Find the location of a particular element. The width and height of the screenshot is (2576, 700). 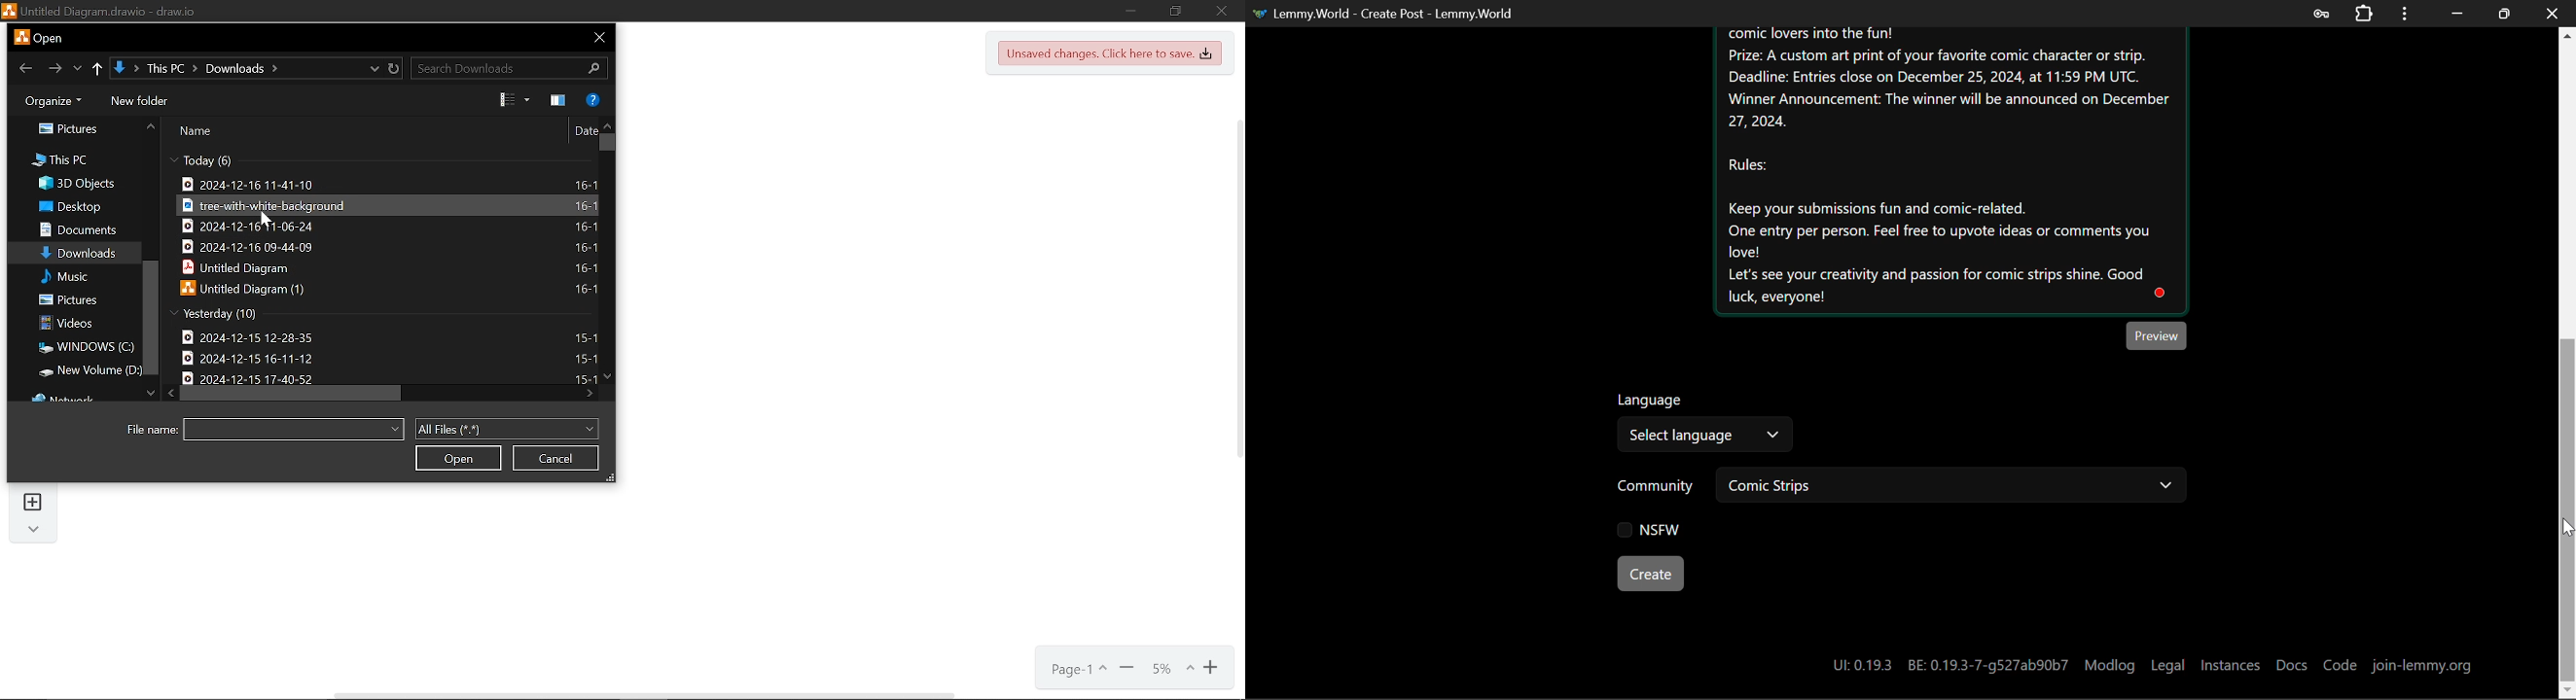

Options is located at coordinates (2403, 13).